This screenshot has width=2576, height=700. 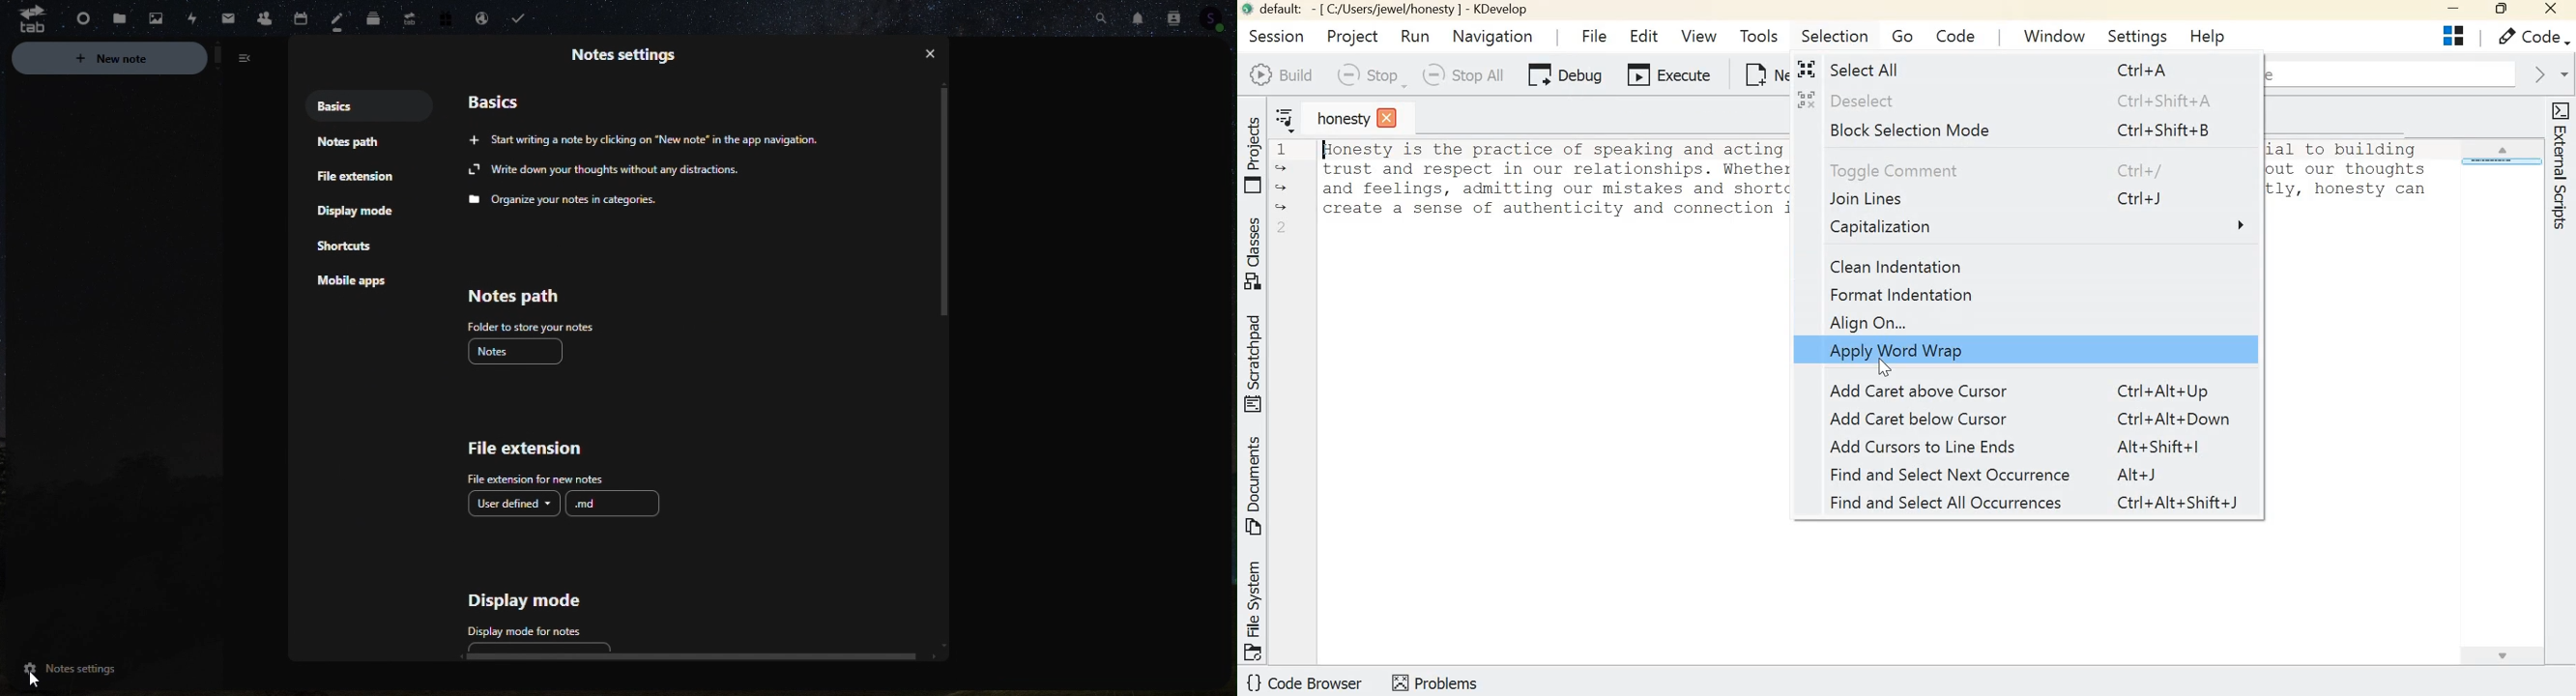 I want to click on Toggle 'External scripts' tool view, so click(x=2559, y=169).